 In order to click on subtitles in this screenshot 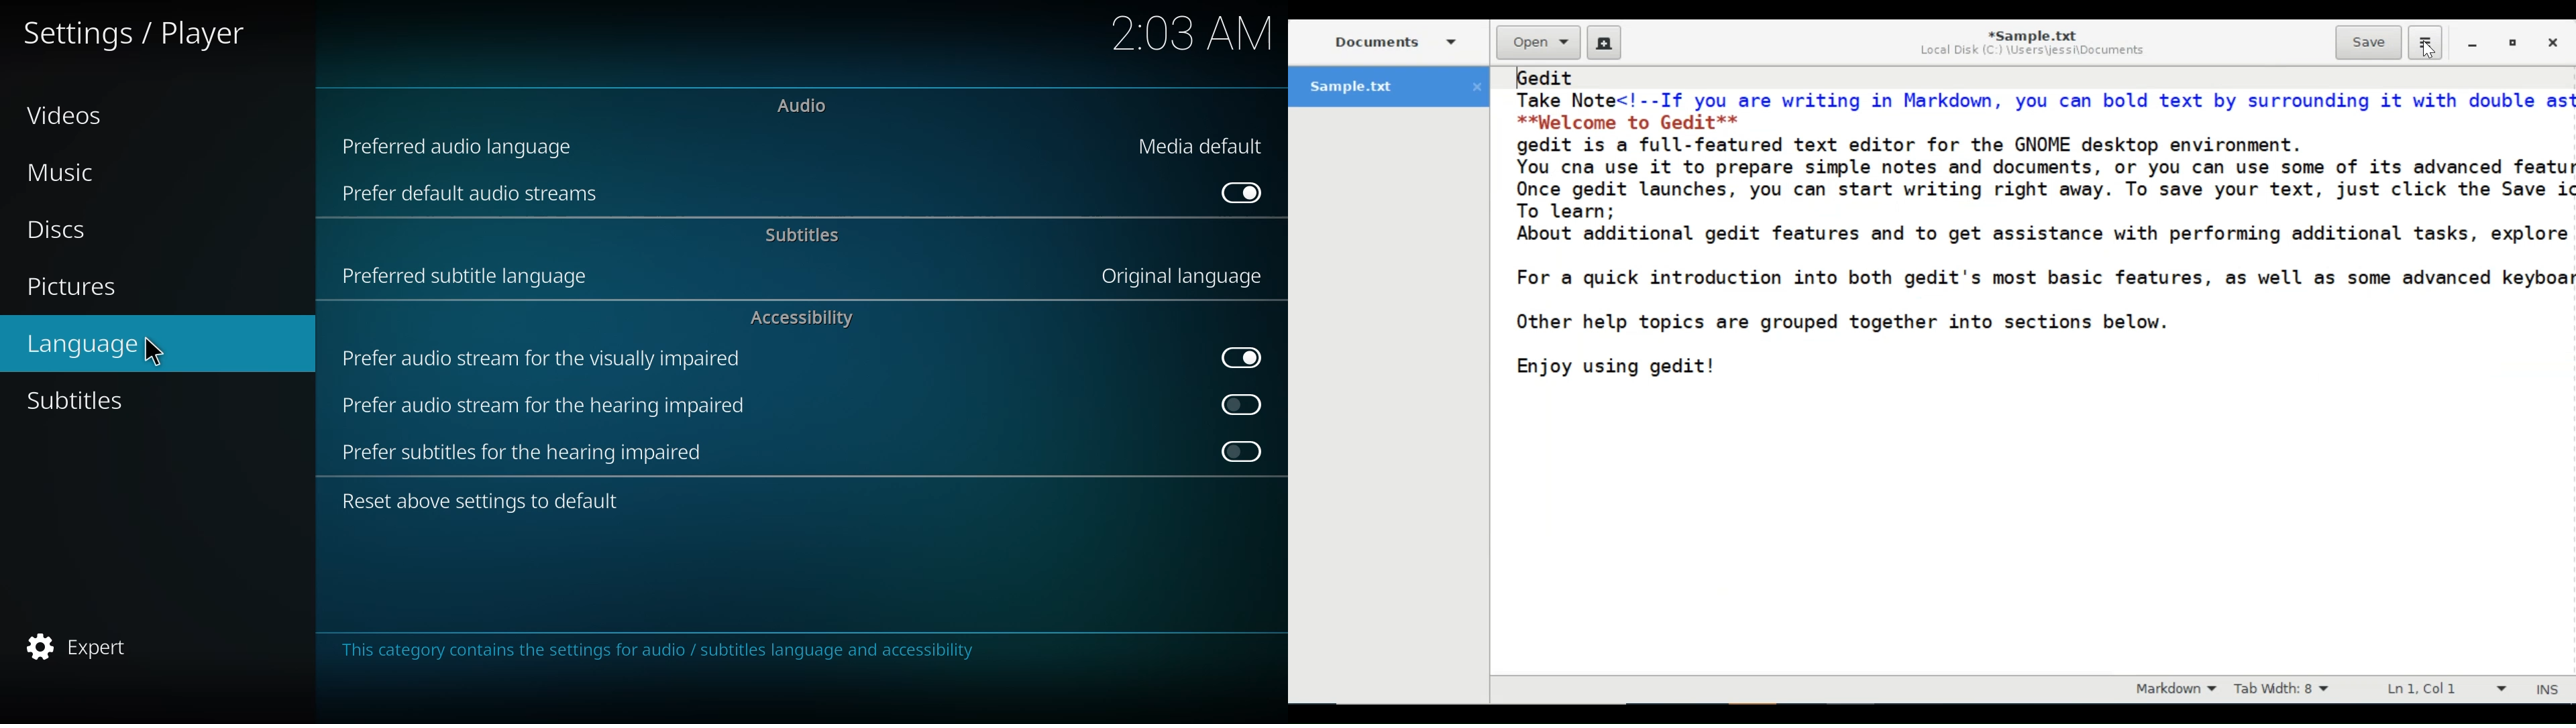, I will do `click(800, 236)`.